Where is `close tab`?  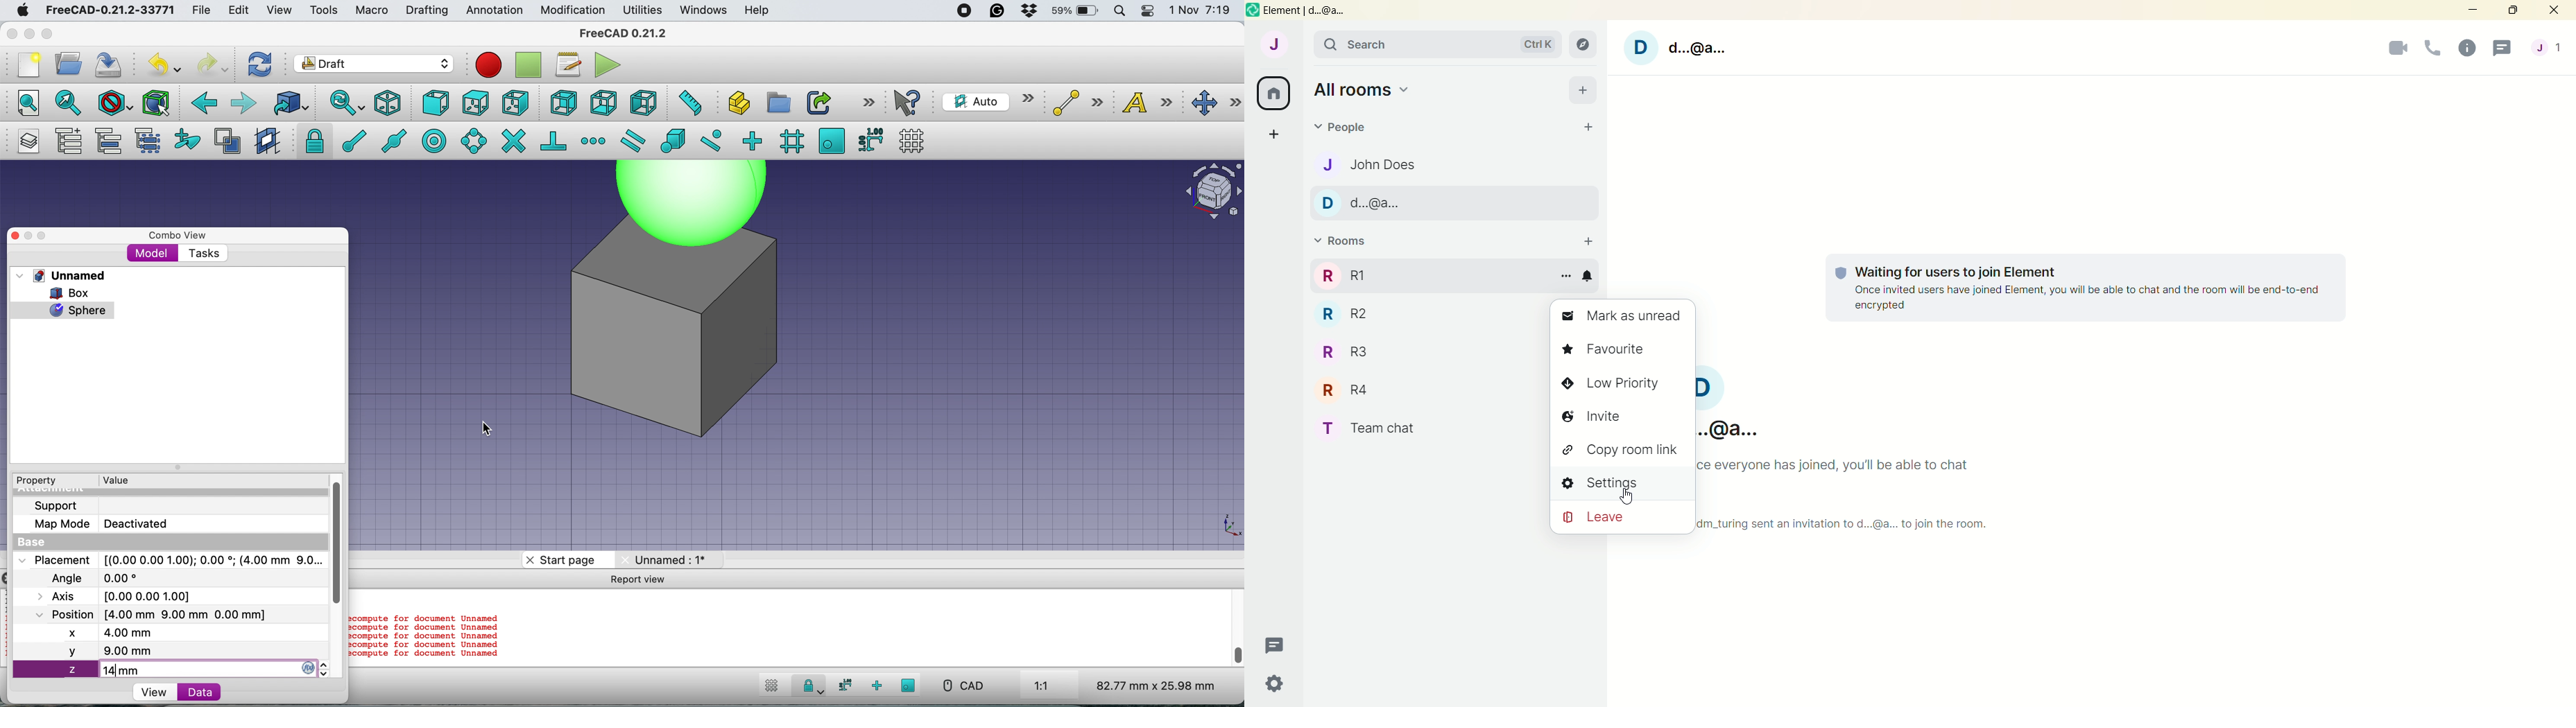
close tab is located at coordinates (621, 560).